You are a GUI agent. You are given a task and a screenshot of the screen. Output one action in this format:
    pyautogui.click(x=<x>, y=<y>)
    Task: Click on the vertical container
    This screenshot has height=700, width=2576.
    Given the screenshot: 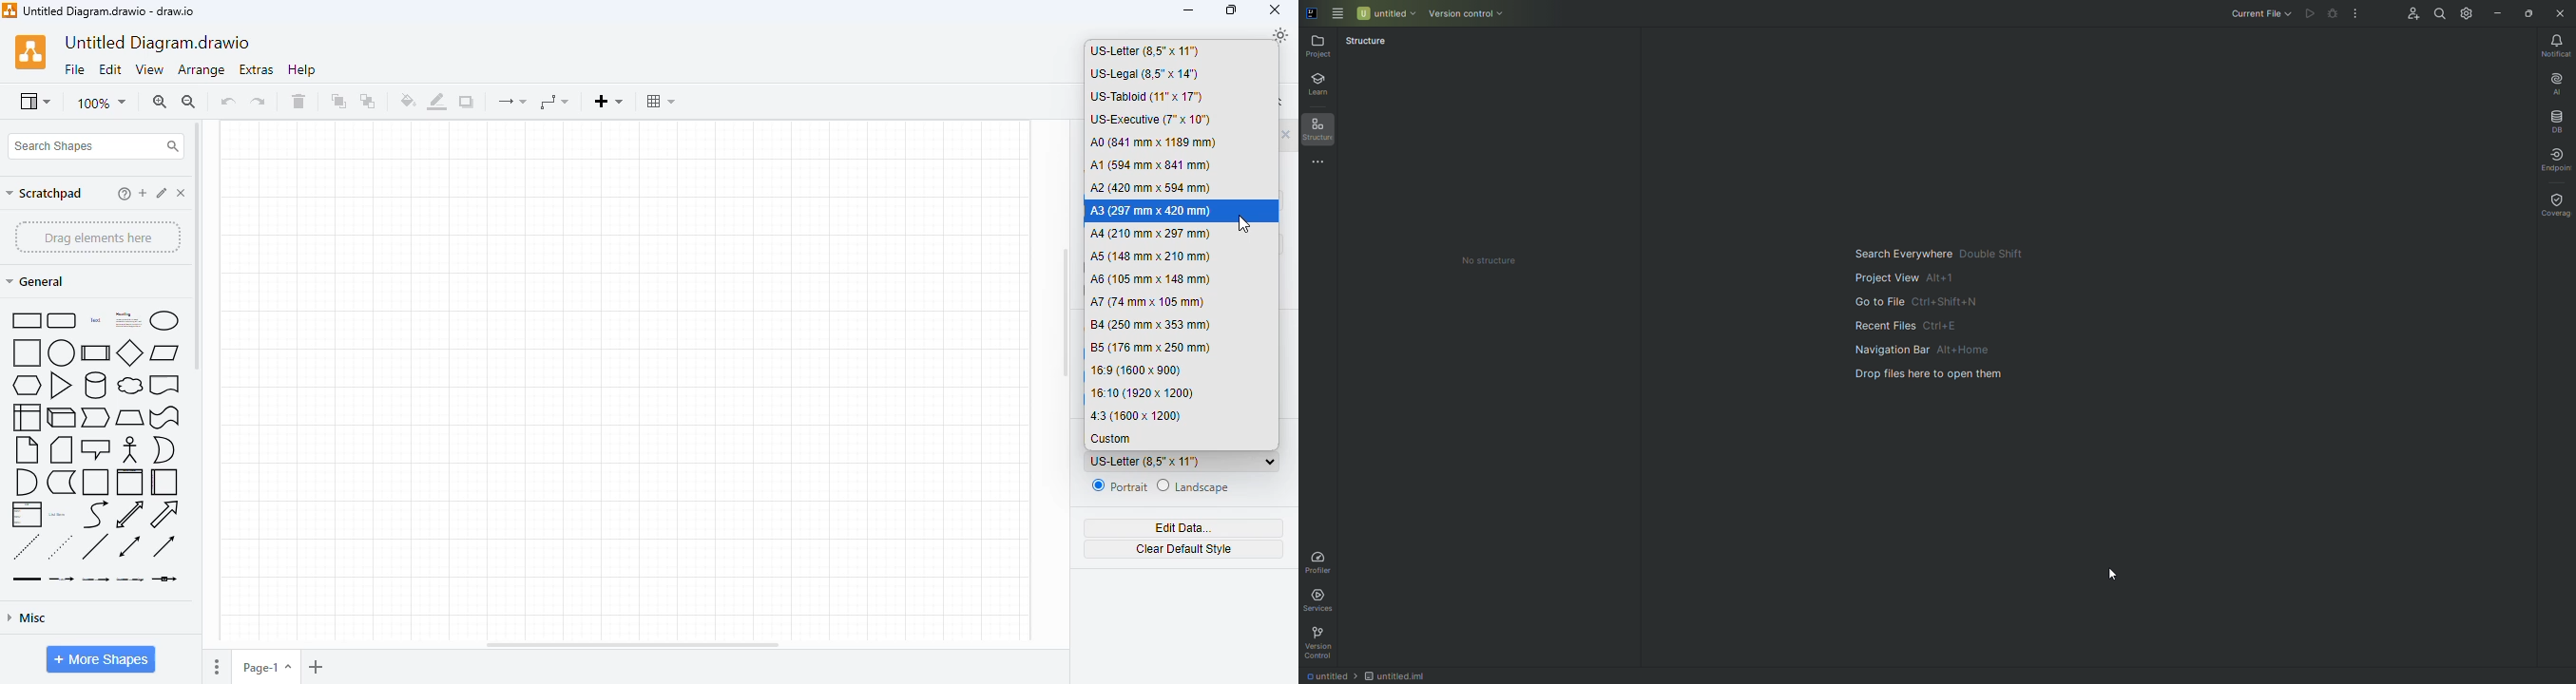 What is the action you would take?
    pyautogui.click(x=130, y=483)
    